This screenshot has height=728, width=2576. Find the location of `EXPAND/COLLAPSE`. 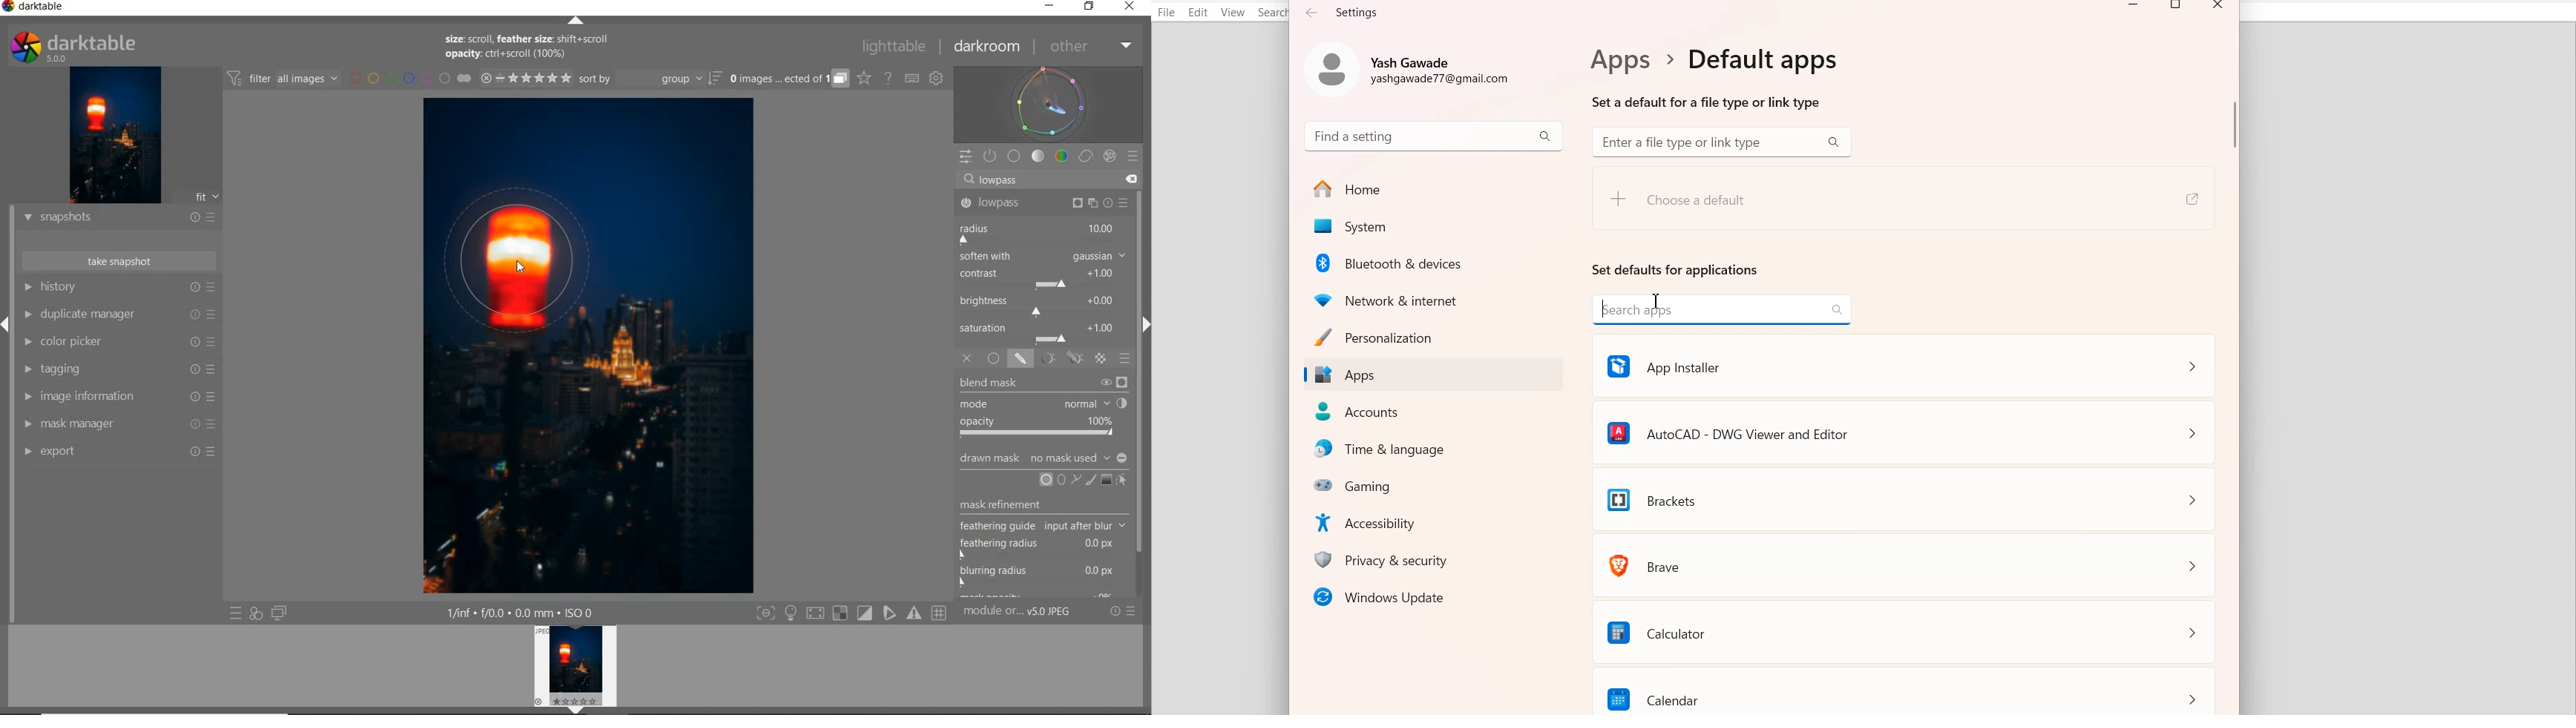

EXPAND/COLLAPSE is located at coordinates (7, 322).